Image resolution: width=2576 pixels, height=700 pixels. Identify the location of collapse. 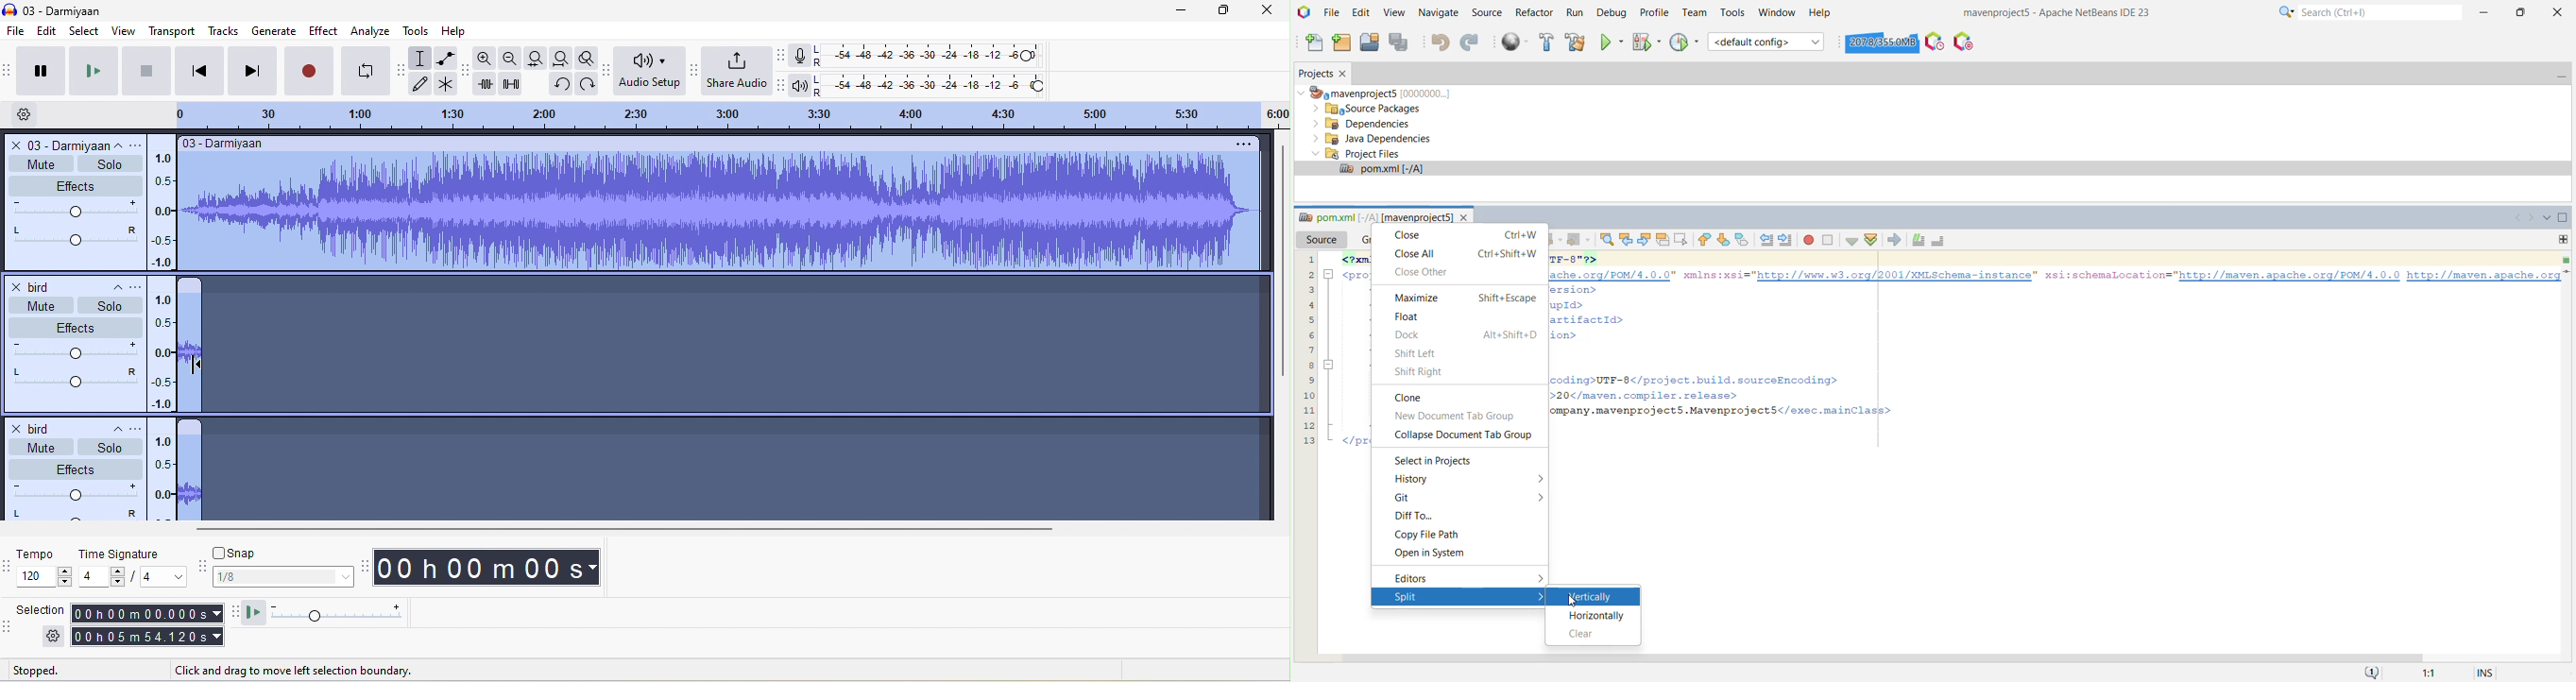
(122, 145).